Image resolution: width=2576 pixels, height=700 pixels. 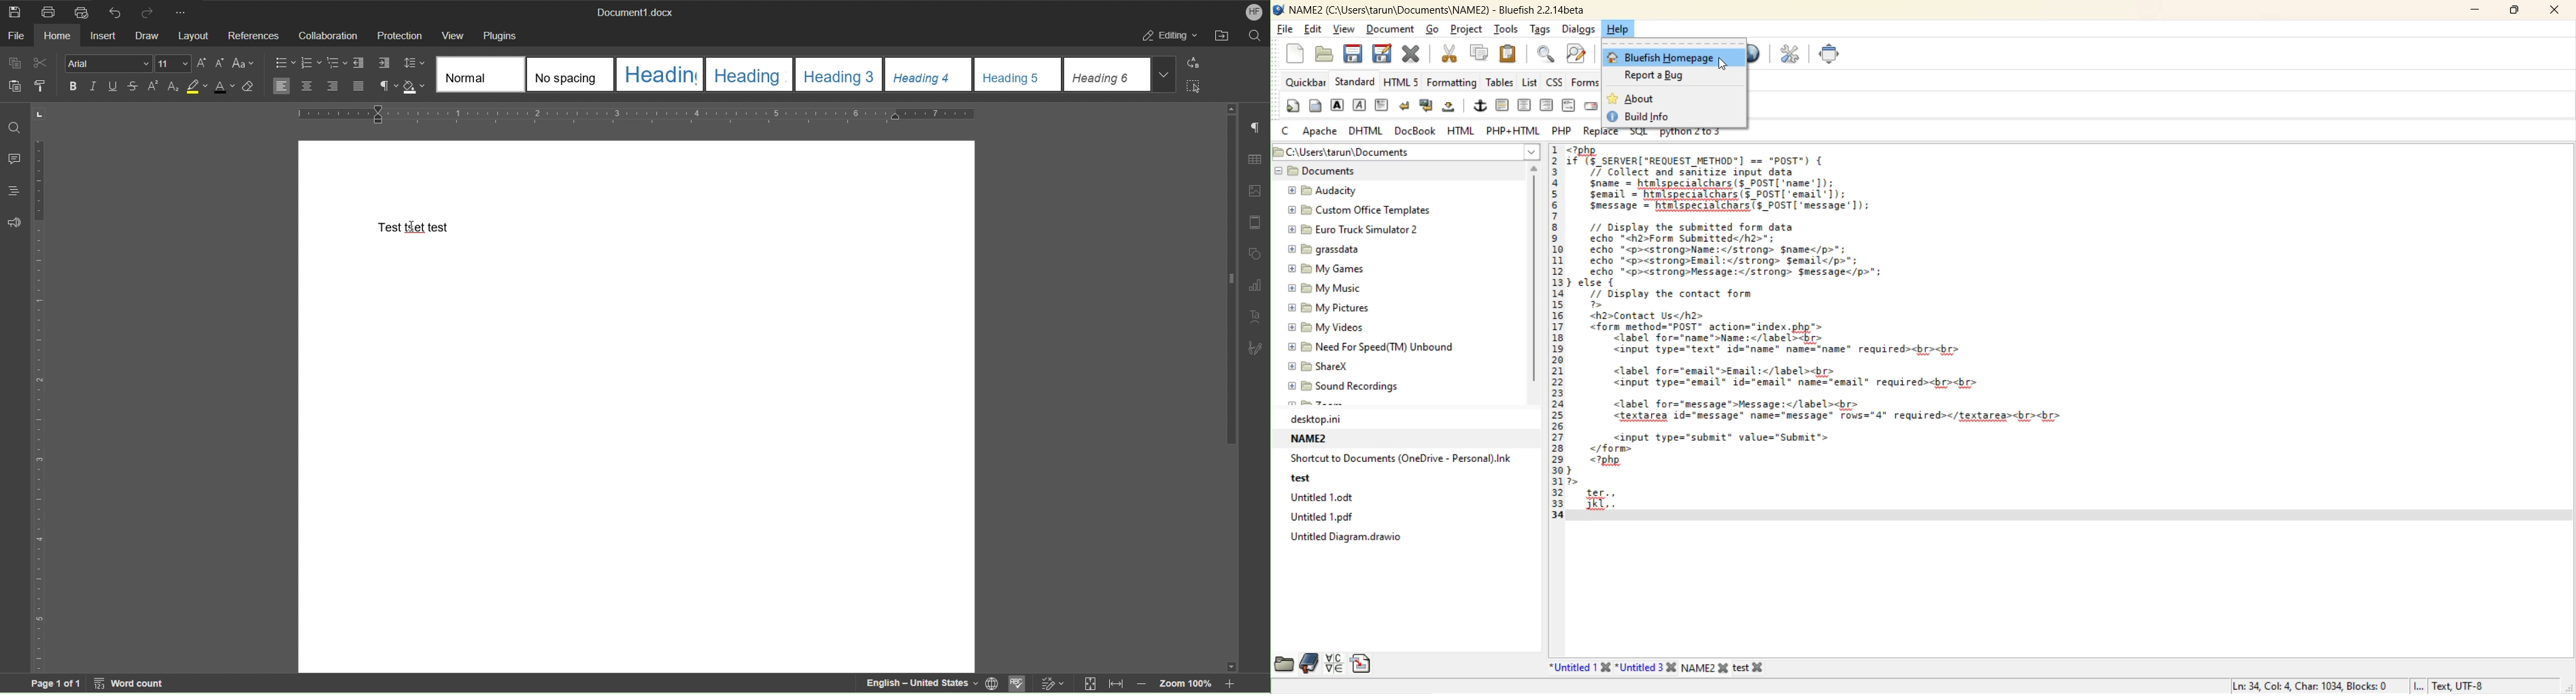 I want to click on file path, so click(x=1406, y=152).